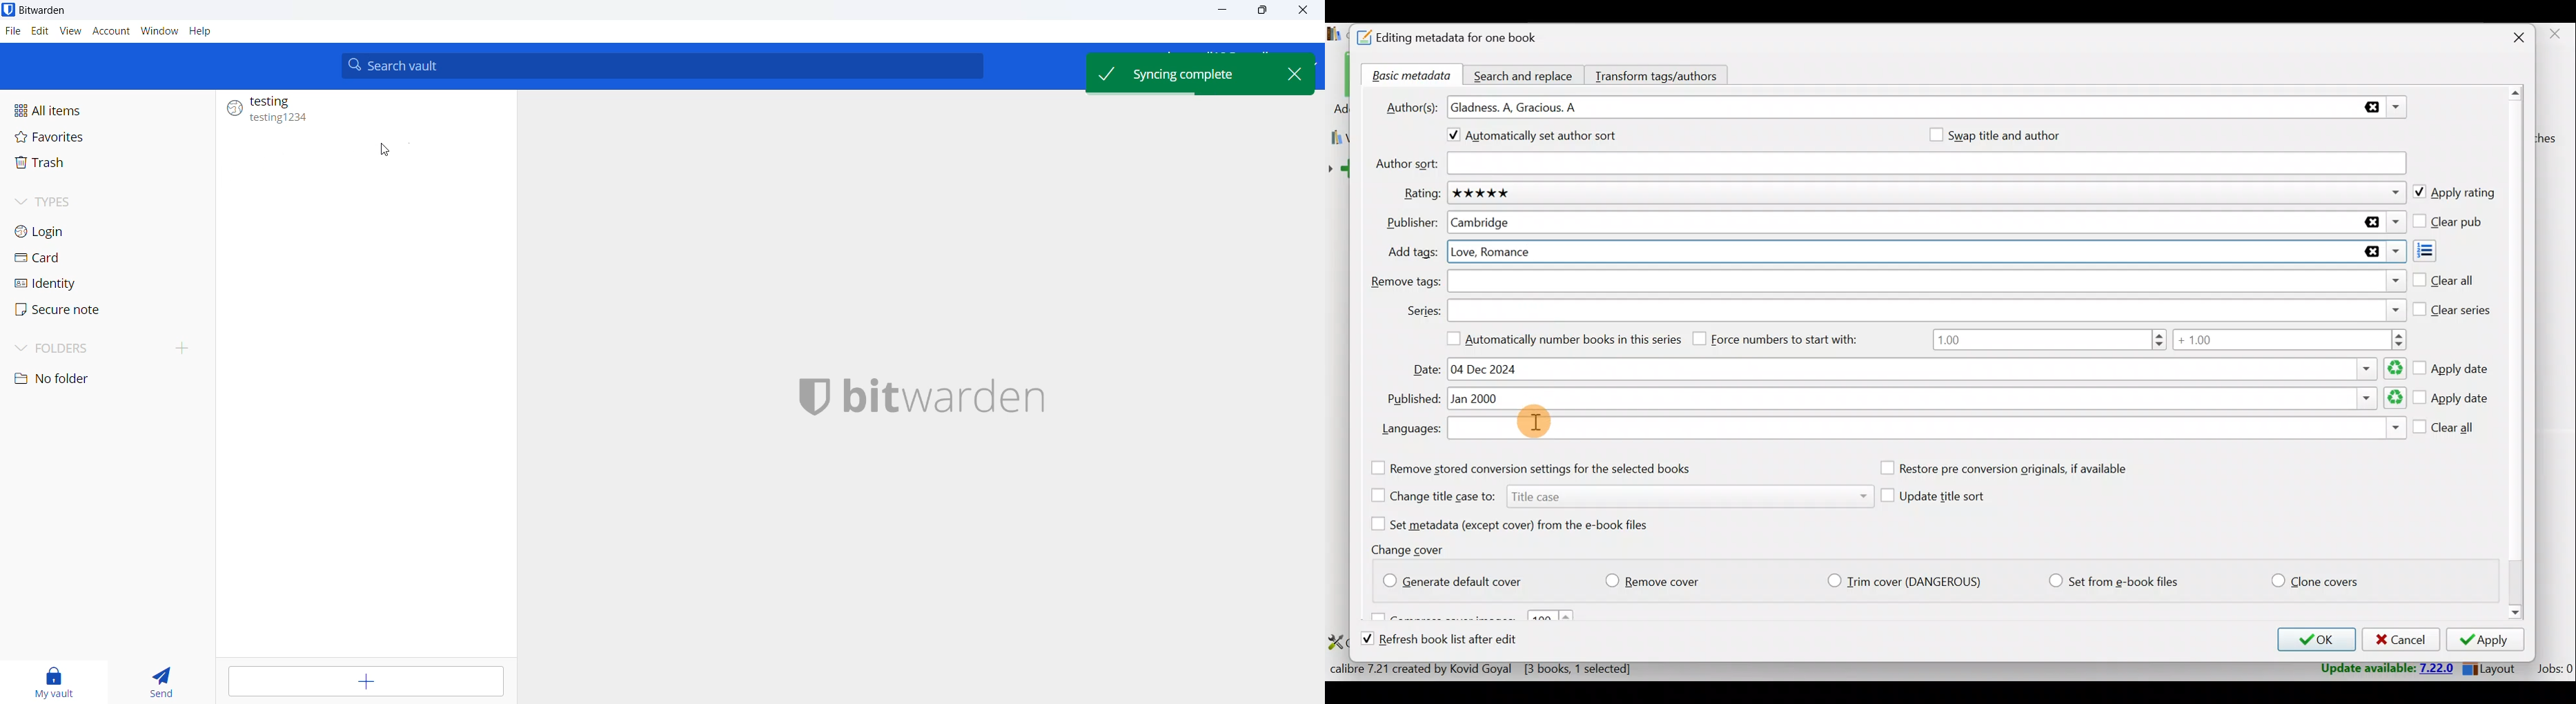 The image size is (2576, 728). Describe the element at coordinates (925, 403) in the screenshot. I see `name and logo` at that location.